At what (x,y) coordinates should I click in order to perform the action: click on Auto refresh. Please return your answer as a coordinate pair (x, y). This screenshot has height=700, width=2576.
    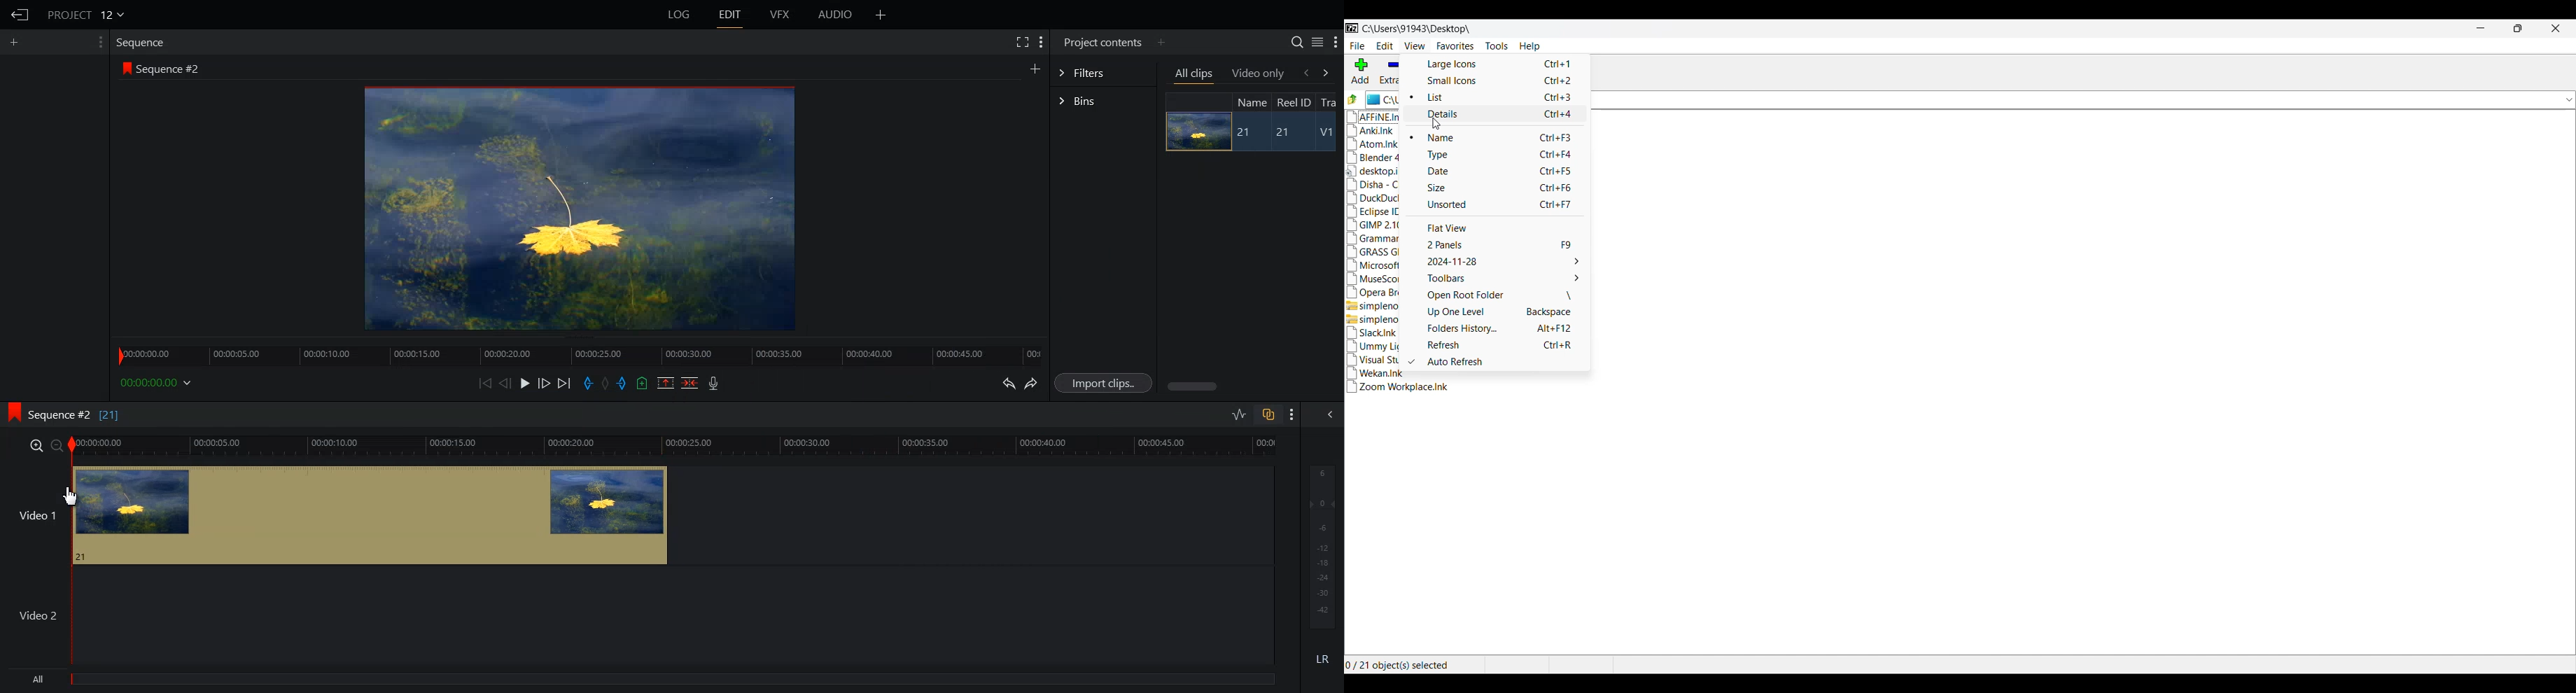
    Looking at the image, I should click on (1504, 361).